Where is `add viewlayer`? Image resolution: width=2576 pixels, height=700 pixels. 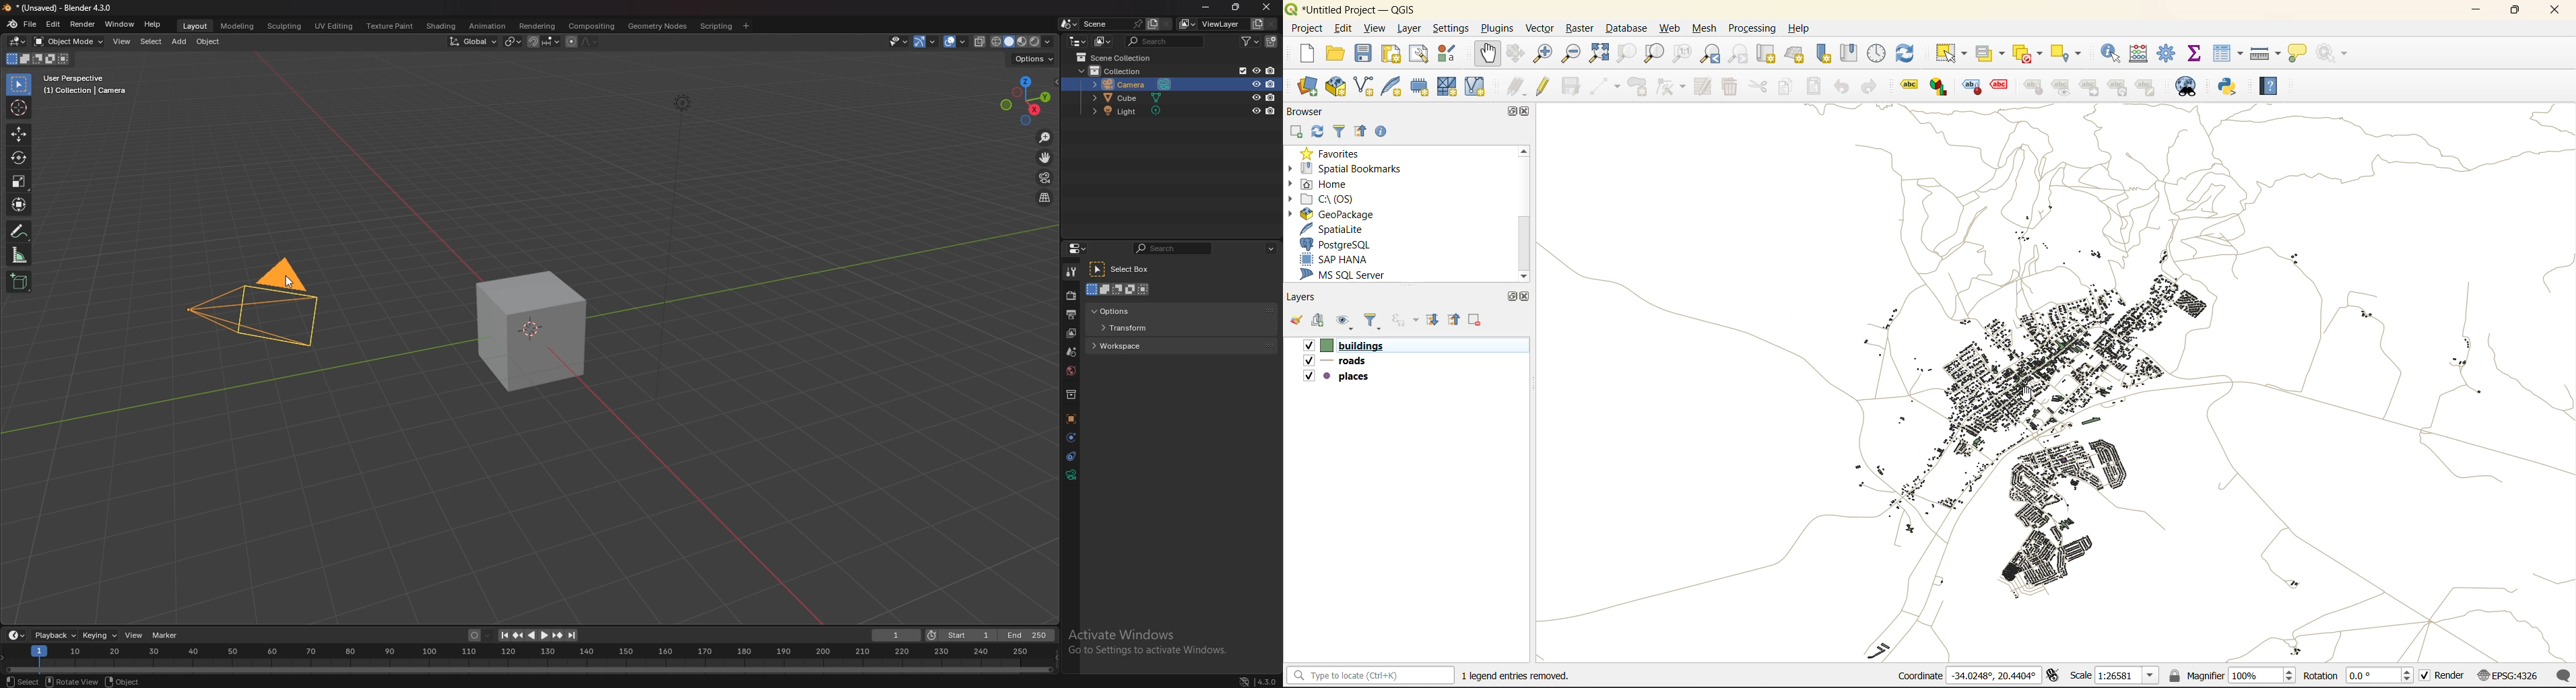 add viewlayer is located at coordinates (1257, 23).